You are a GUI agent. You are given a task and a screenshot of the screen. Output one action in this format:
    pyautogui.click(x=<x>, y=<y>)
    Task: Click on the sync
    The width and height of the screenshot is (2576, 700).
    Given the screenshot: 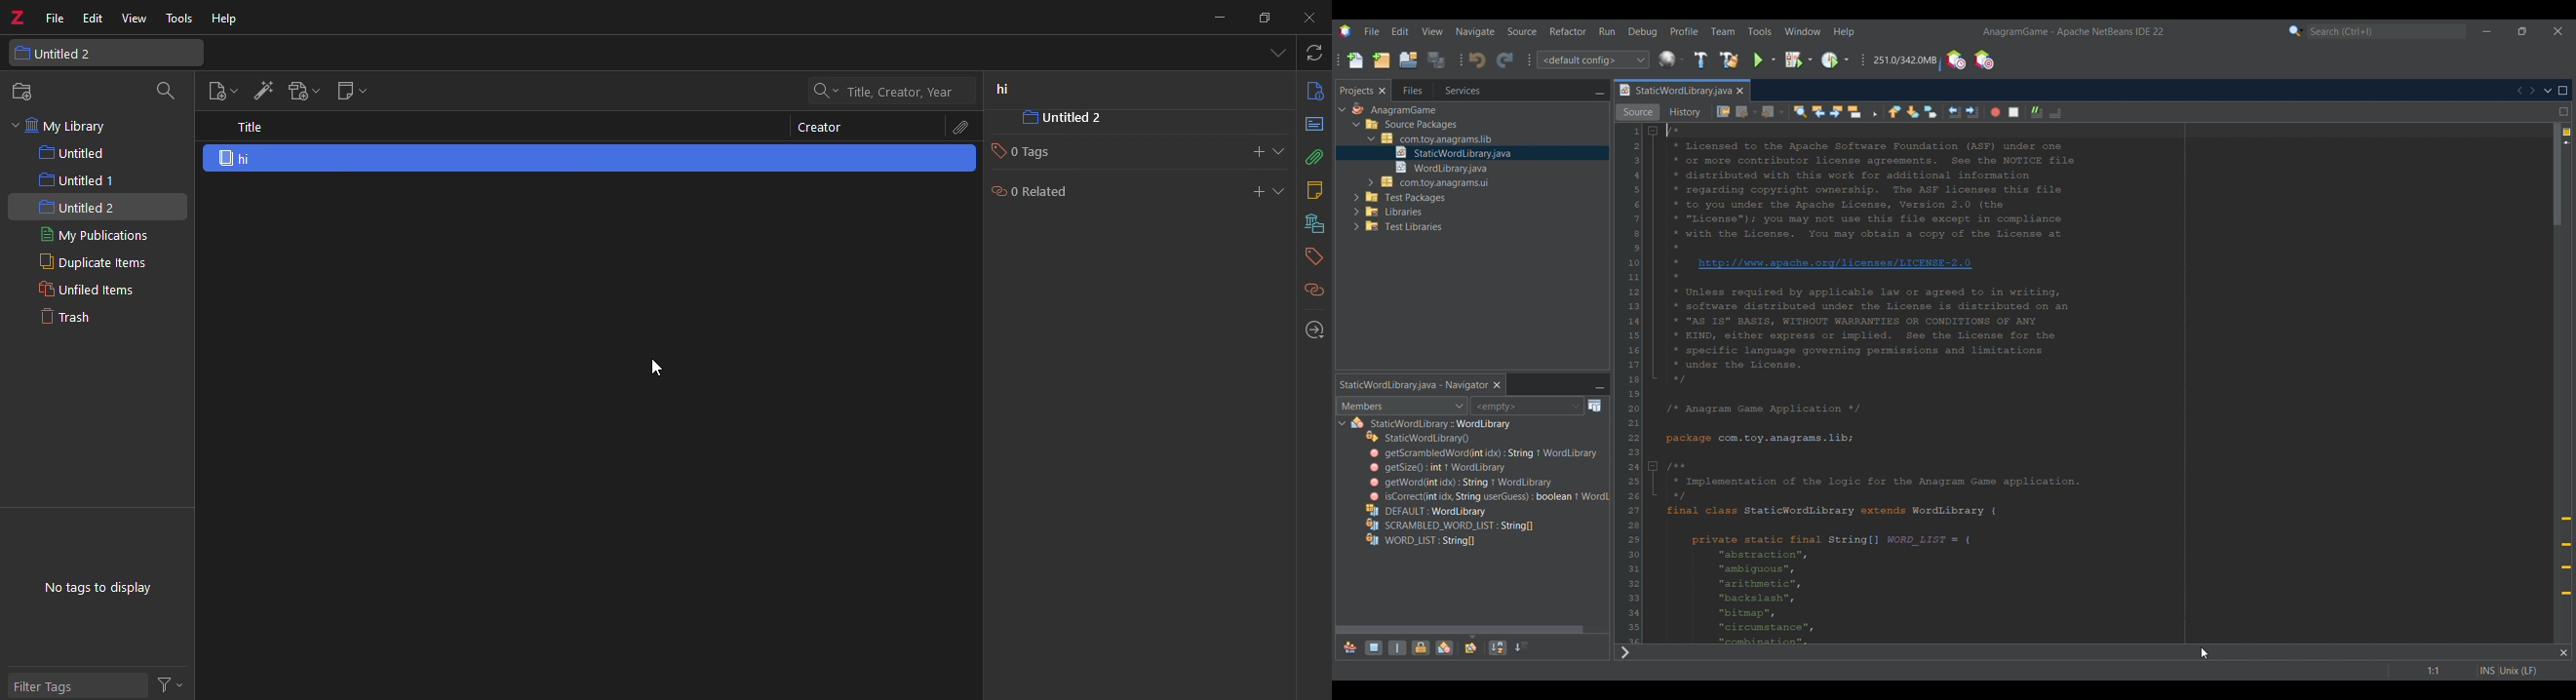 What is the action you would take?
    pyautogui.click(x=1316, y=52)
    